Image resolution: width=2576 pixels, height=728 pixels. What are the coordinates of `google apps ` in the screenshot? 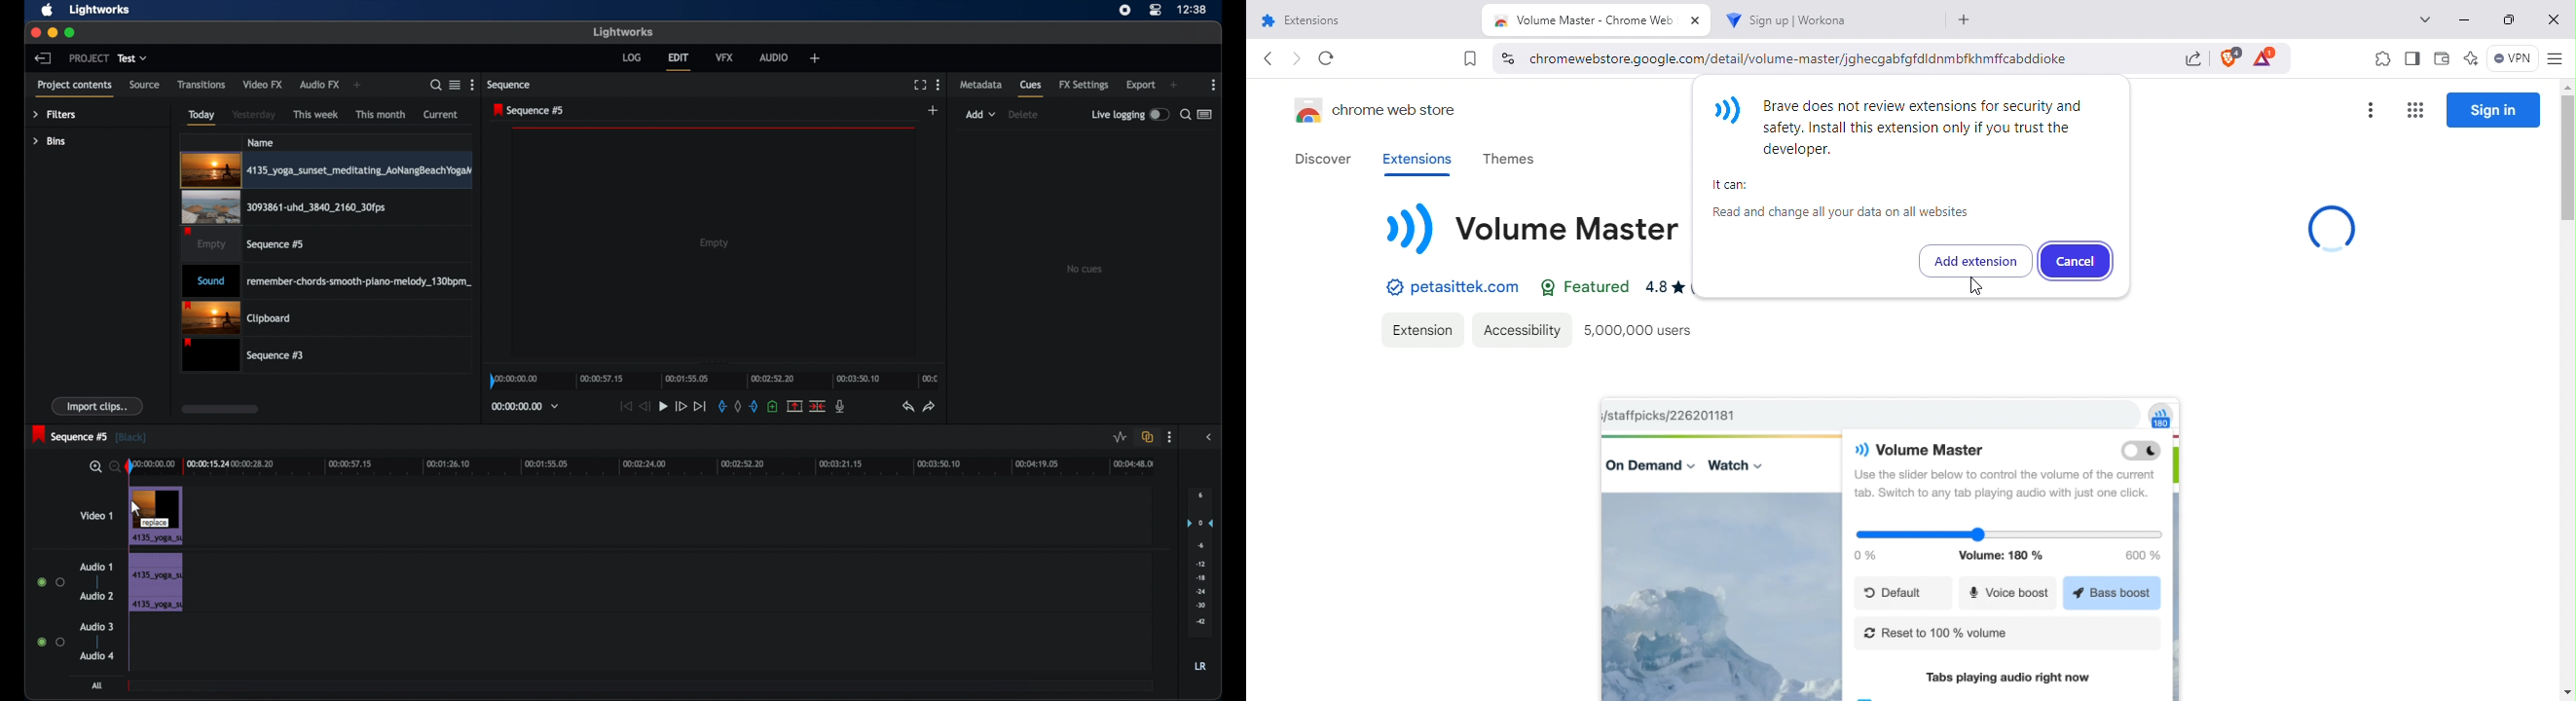 It's located at (2416, 107).